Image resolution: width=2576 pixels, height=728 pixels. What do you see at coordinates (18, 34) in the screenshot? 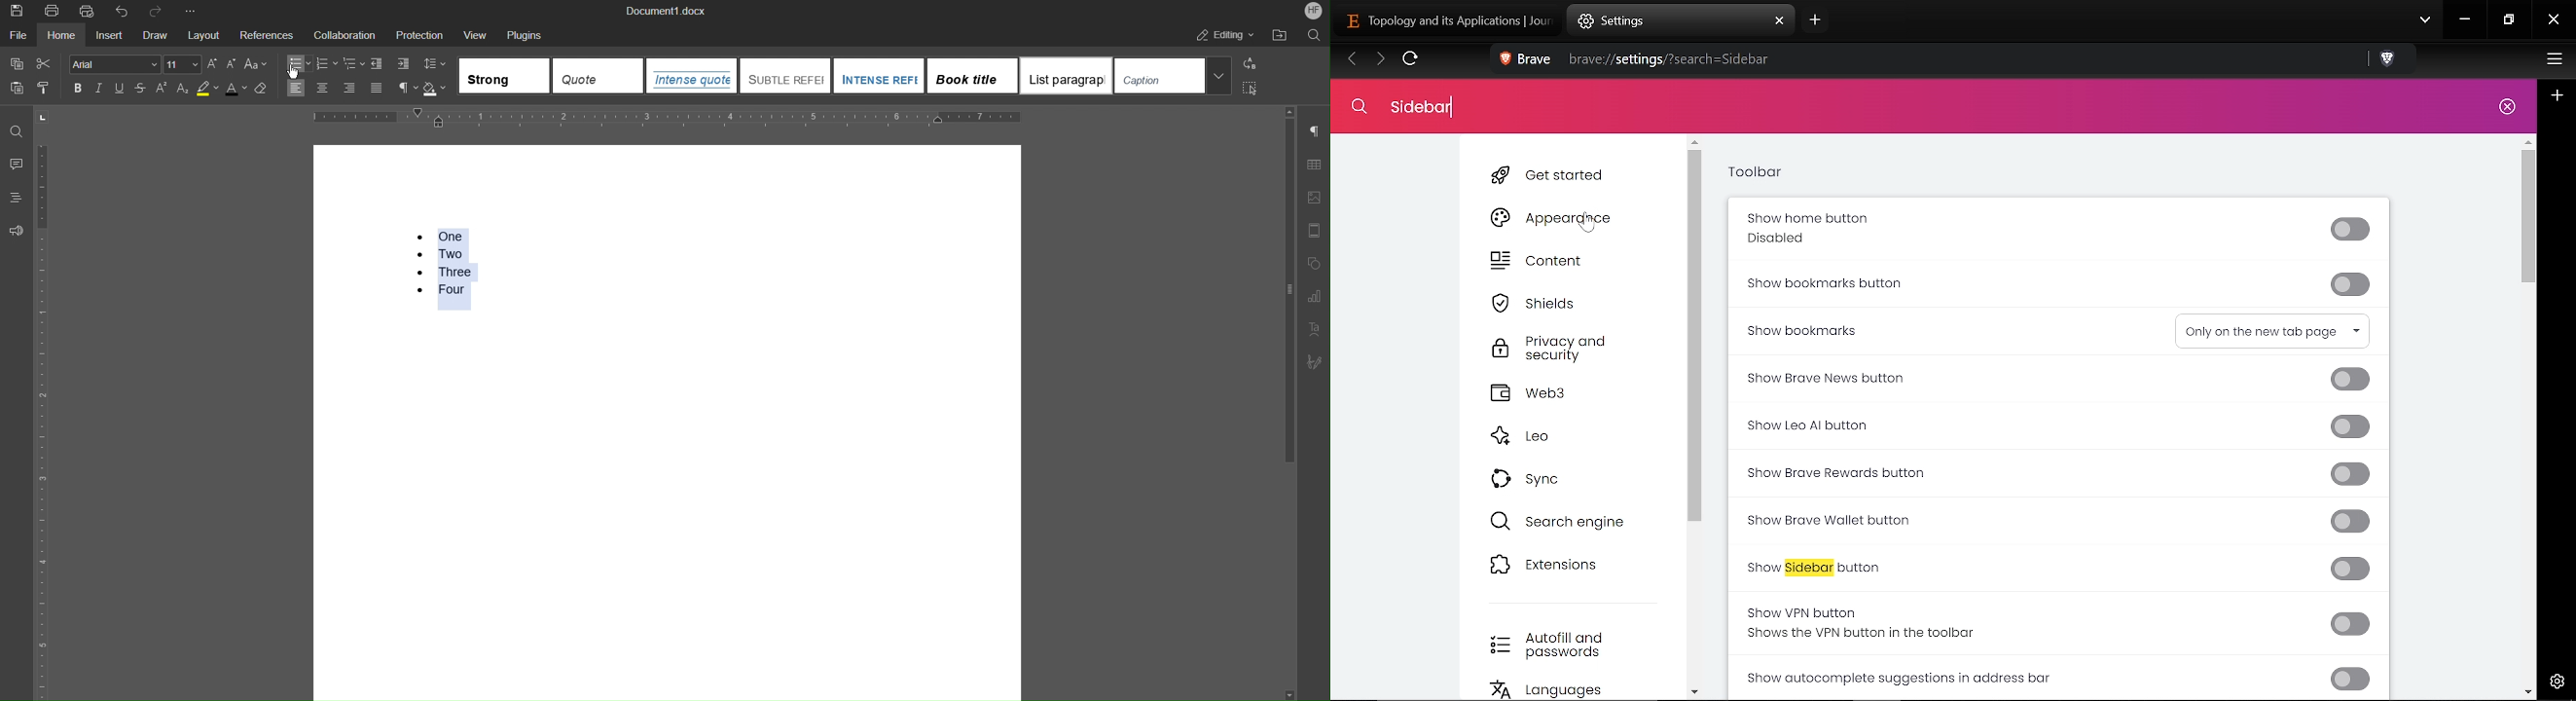
I see `File` at bounding box center [18, 34].